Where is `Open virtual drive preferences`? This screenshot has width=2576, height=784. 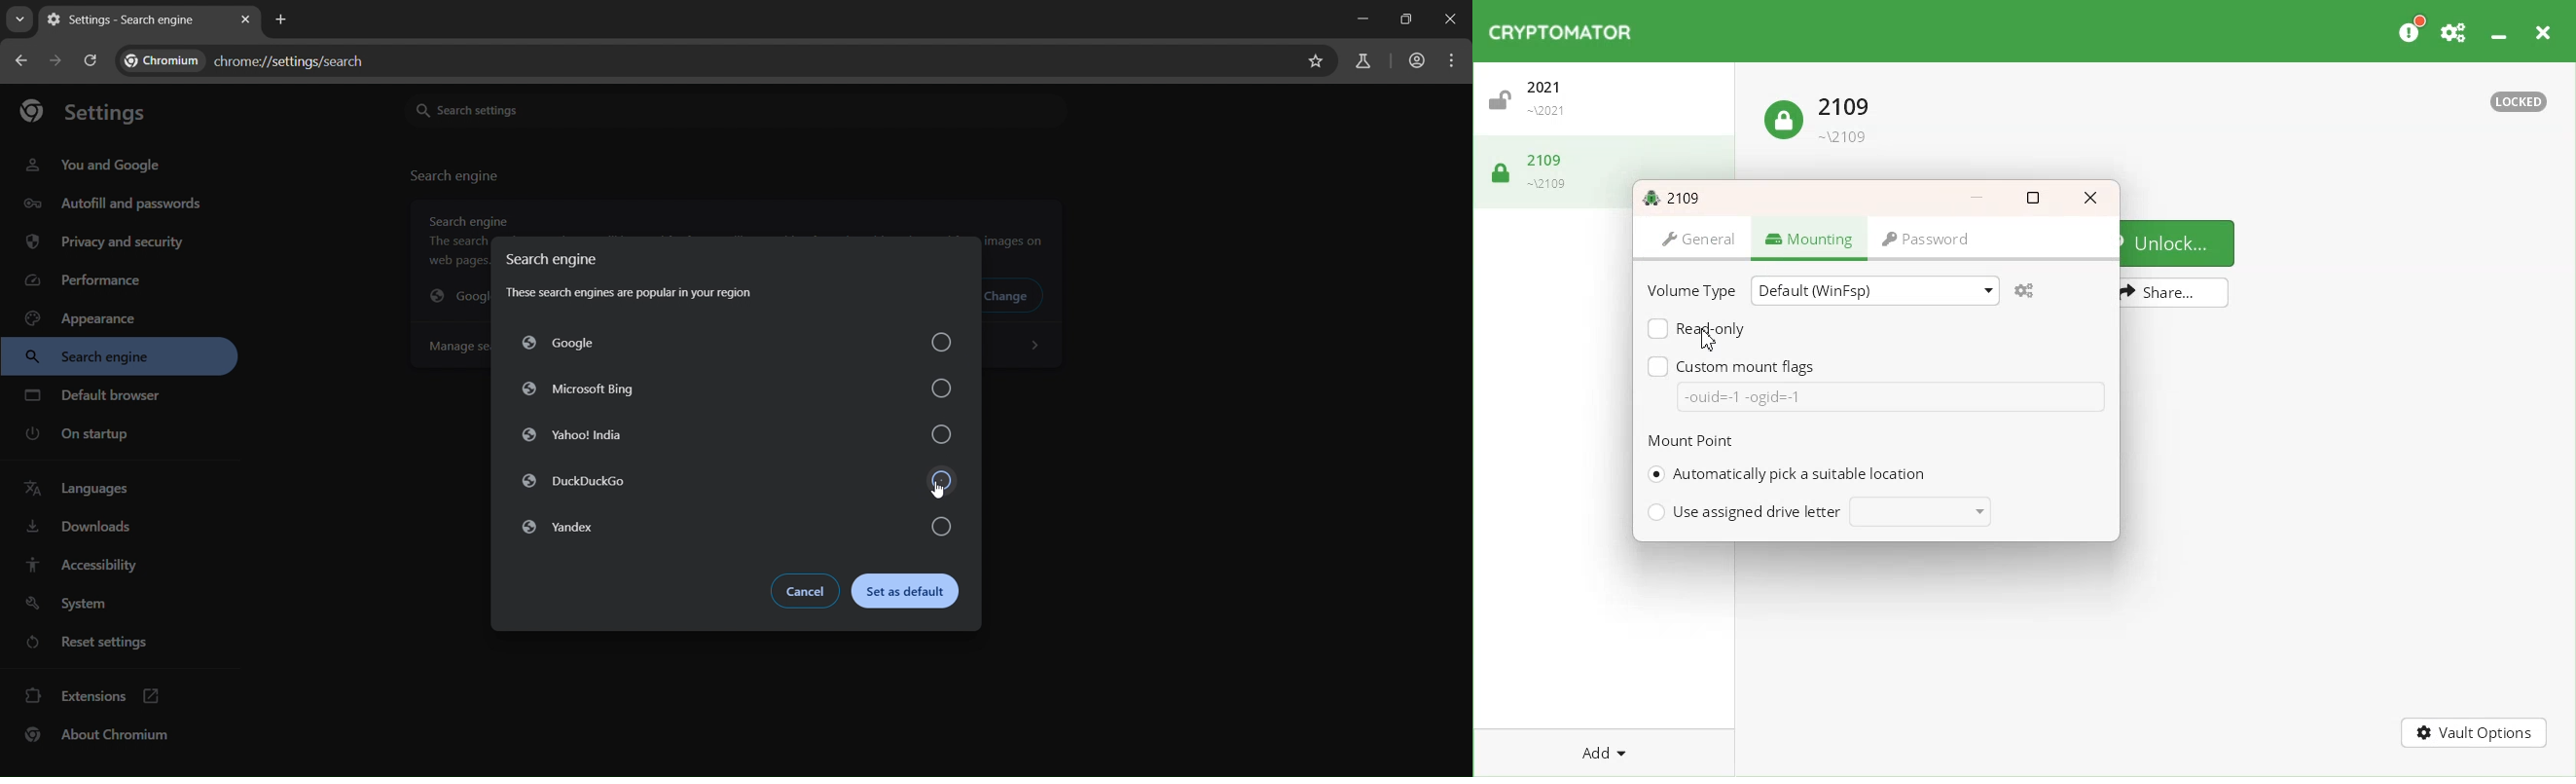 Open virtual drive preferences is located at coordinates (2027, 290).